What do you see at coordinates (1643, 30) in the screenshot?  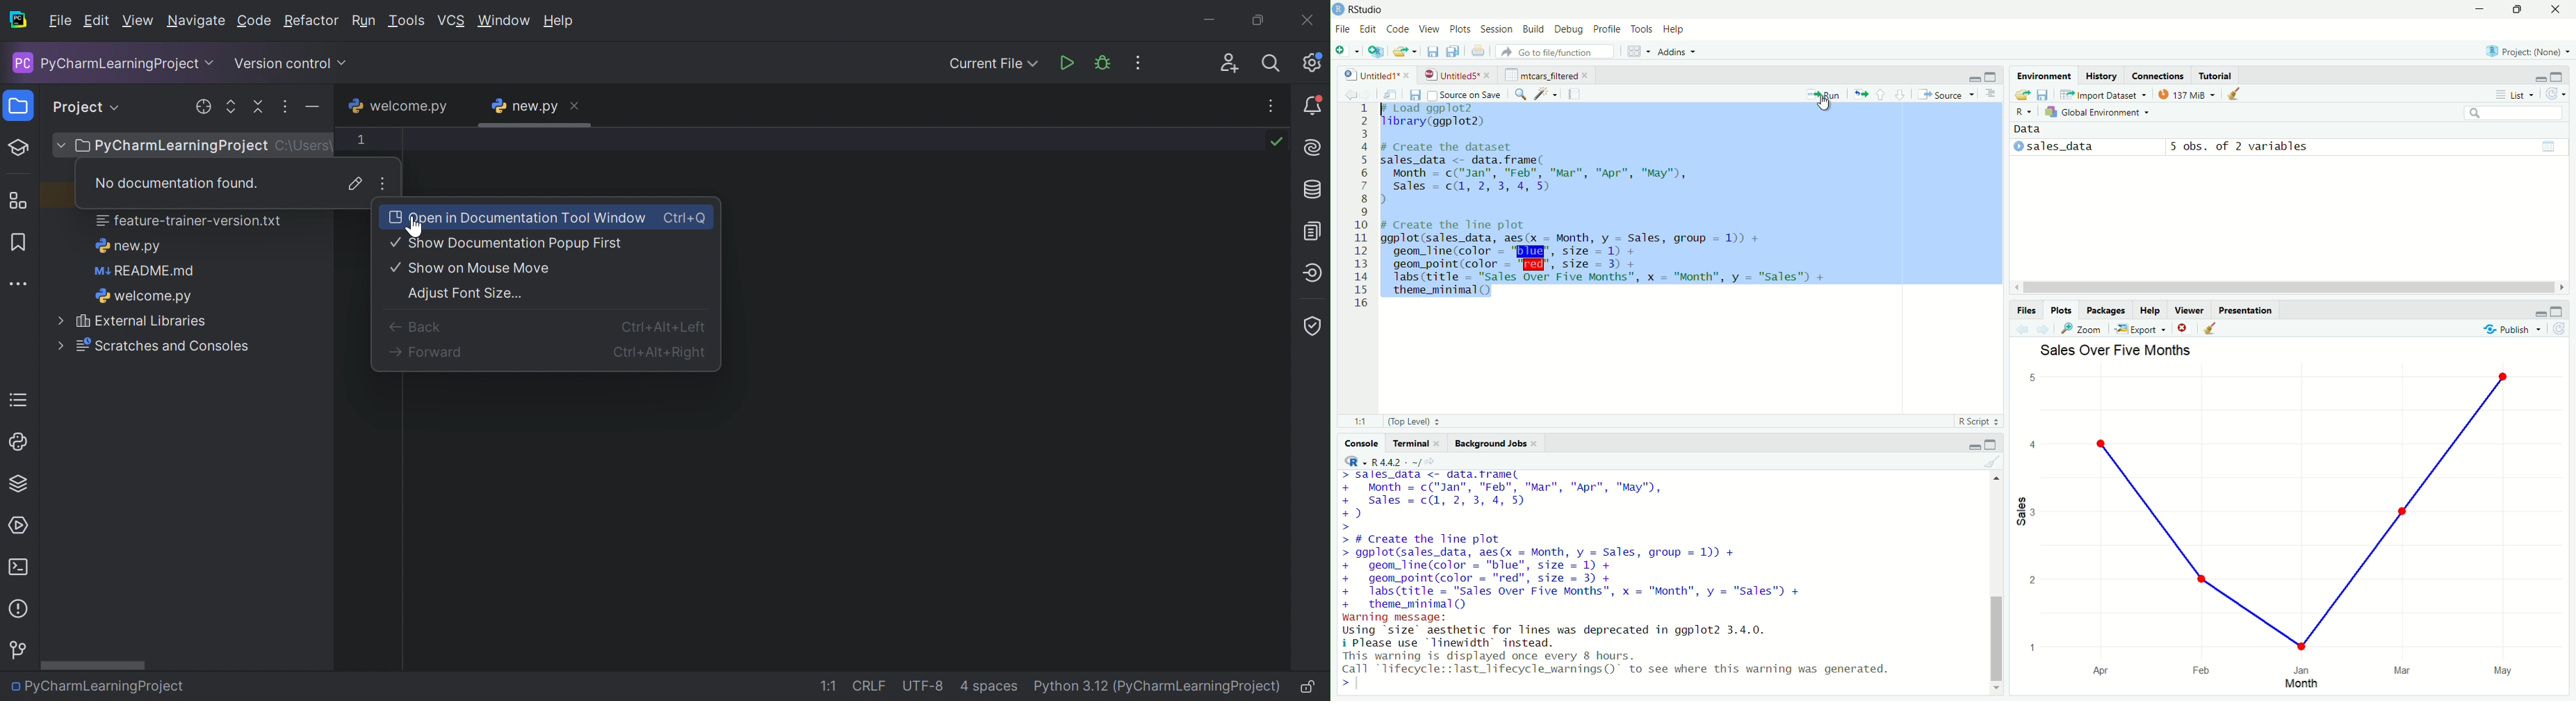 I see `tools` at bounding box center [1643, 30].